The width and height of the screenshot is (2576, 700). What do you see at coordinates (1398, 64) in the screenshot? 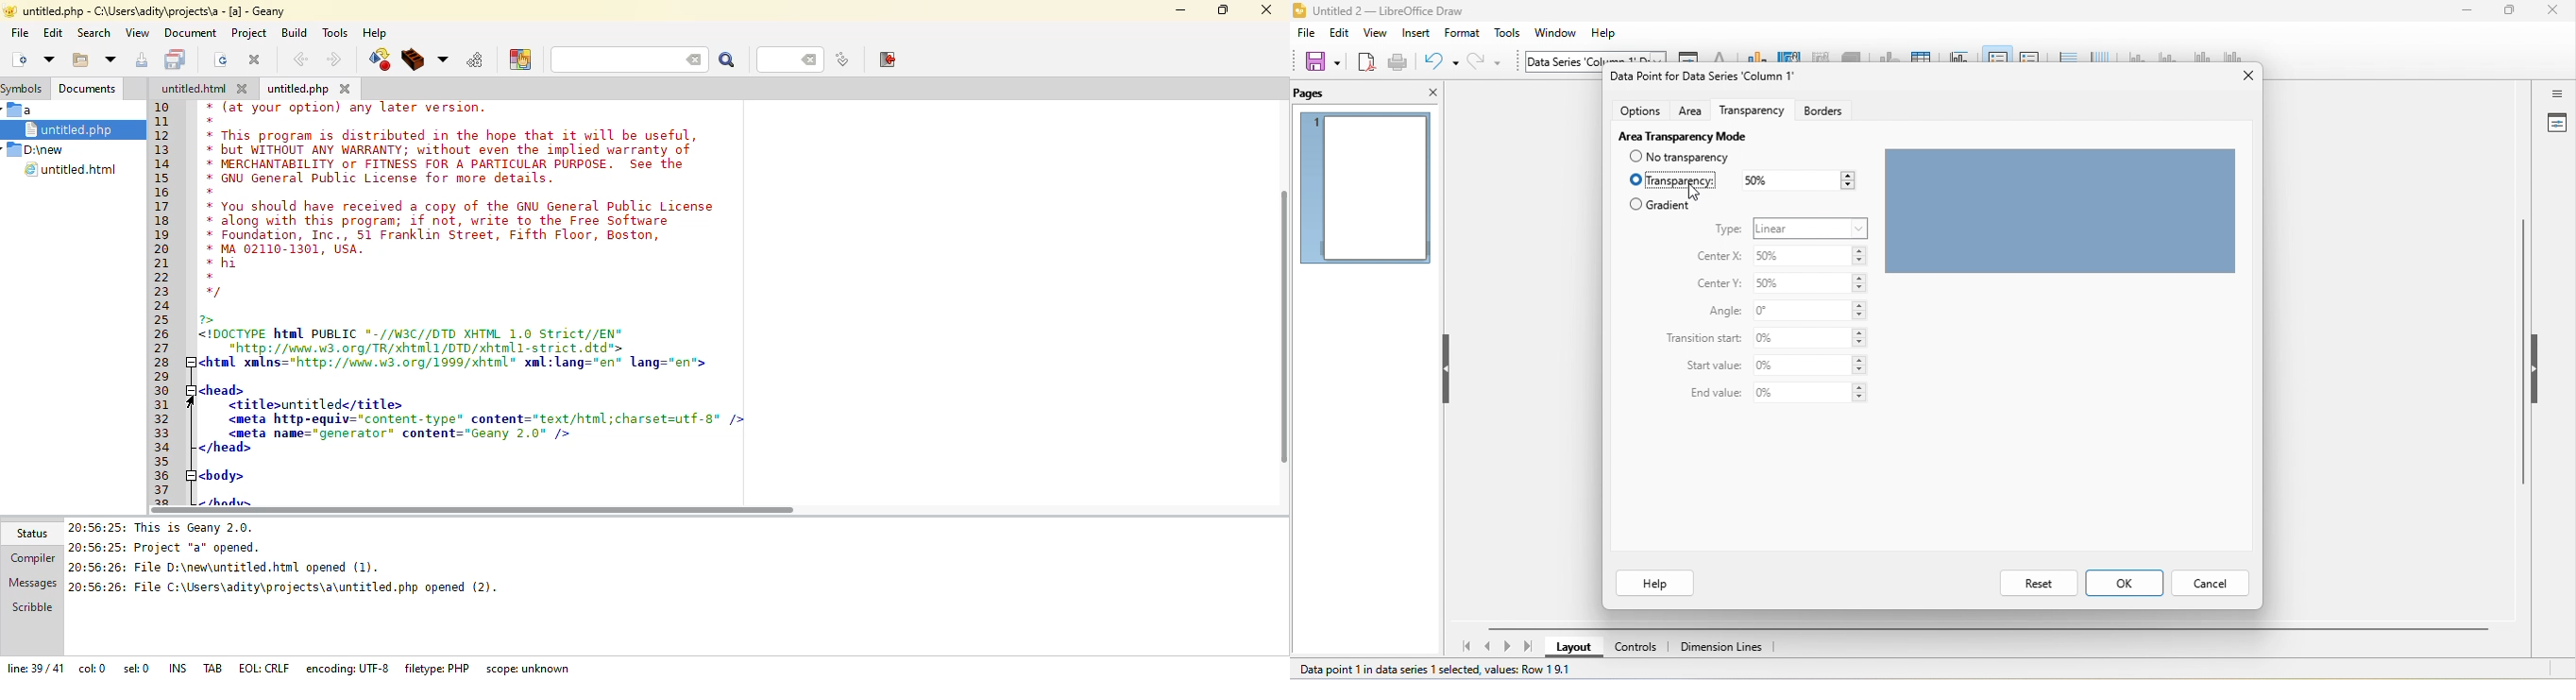
I see `print` at bounding box center [1398, 64].